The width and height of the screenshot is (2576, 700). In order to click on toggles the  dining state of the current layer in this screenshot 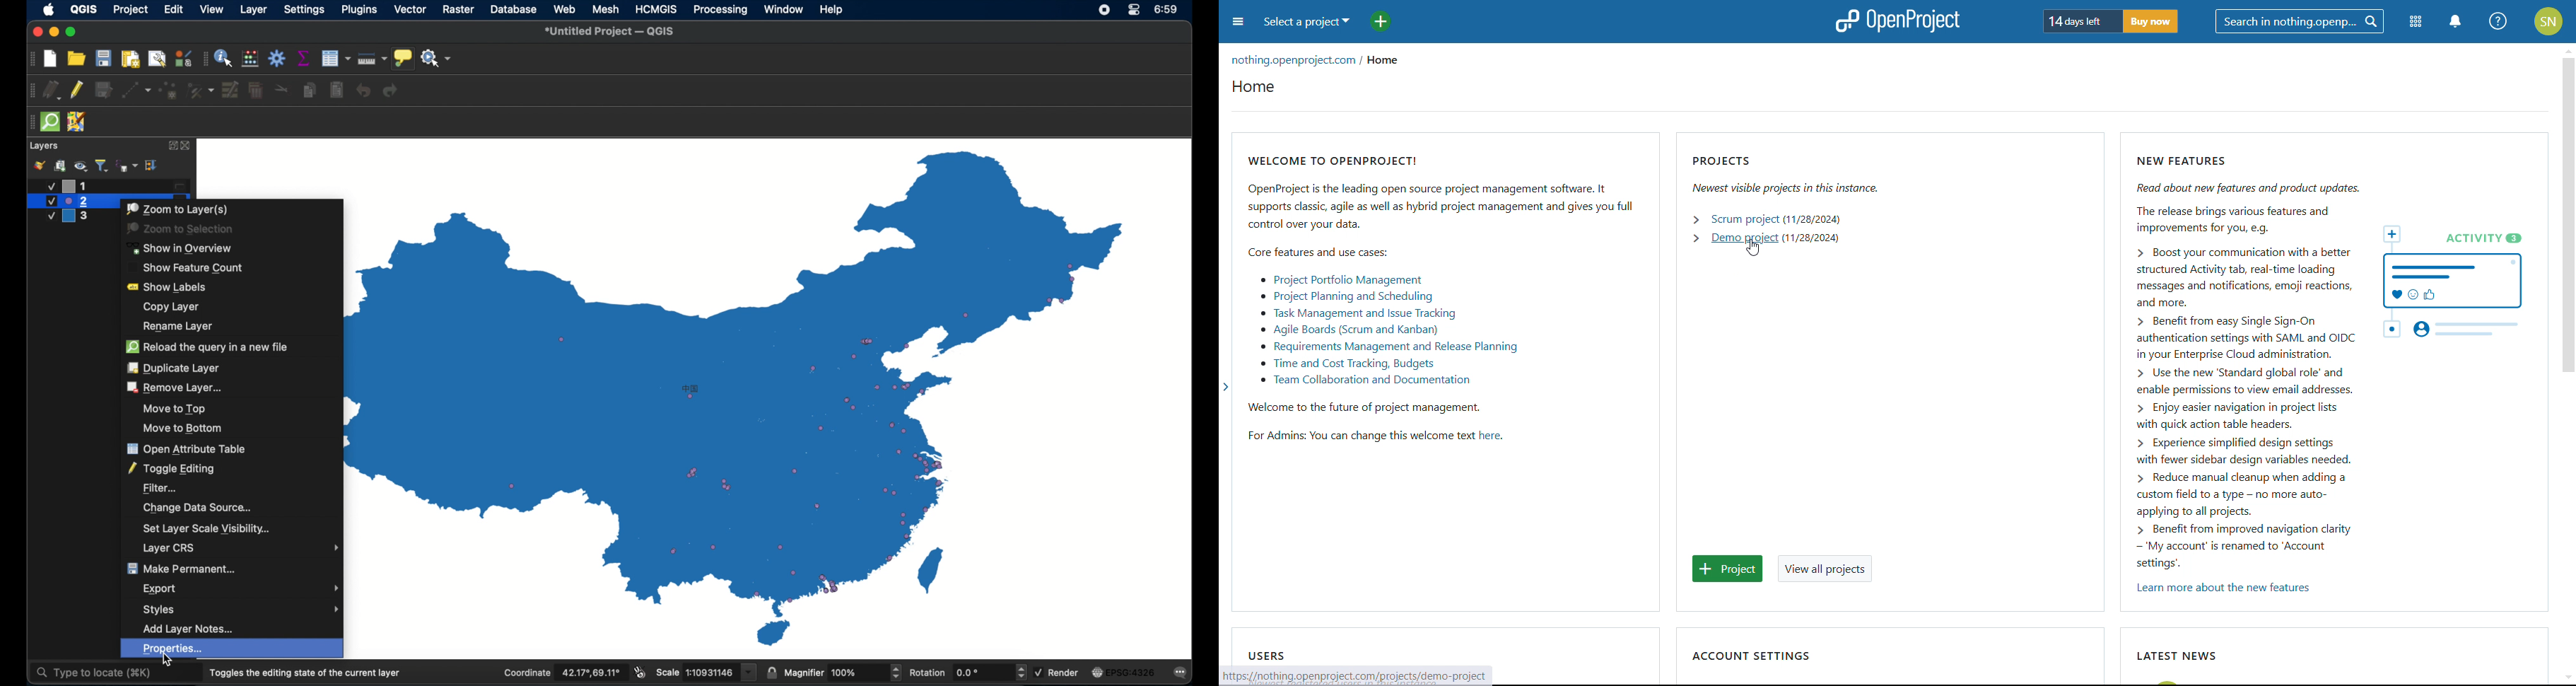, I will do `click(305, 673)`.